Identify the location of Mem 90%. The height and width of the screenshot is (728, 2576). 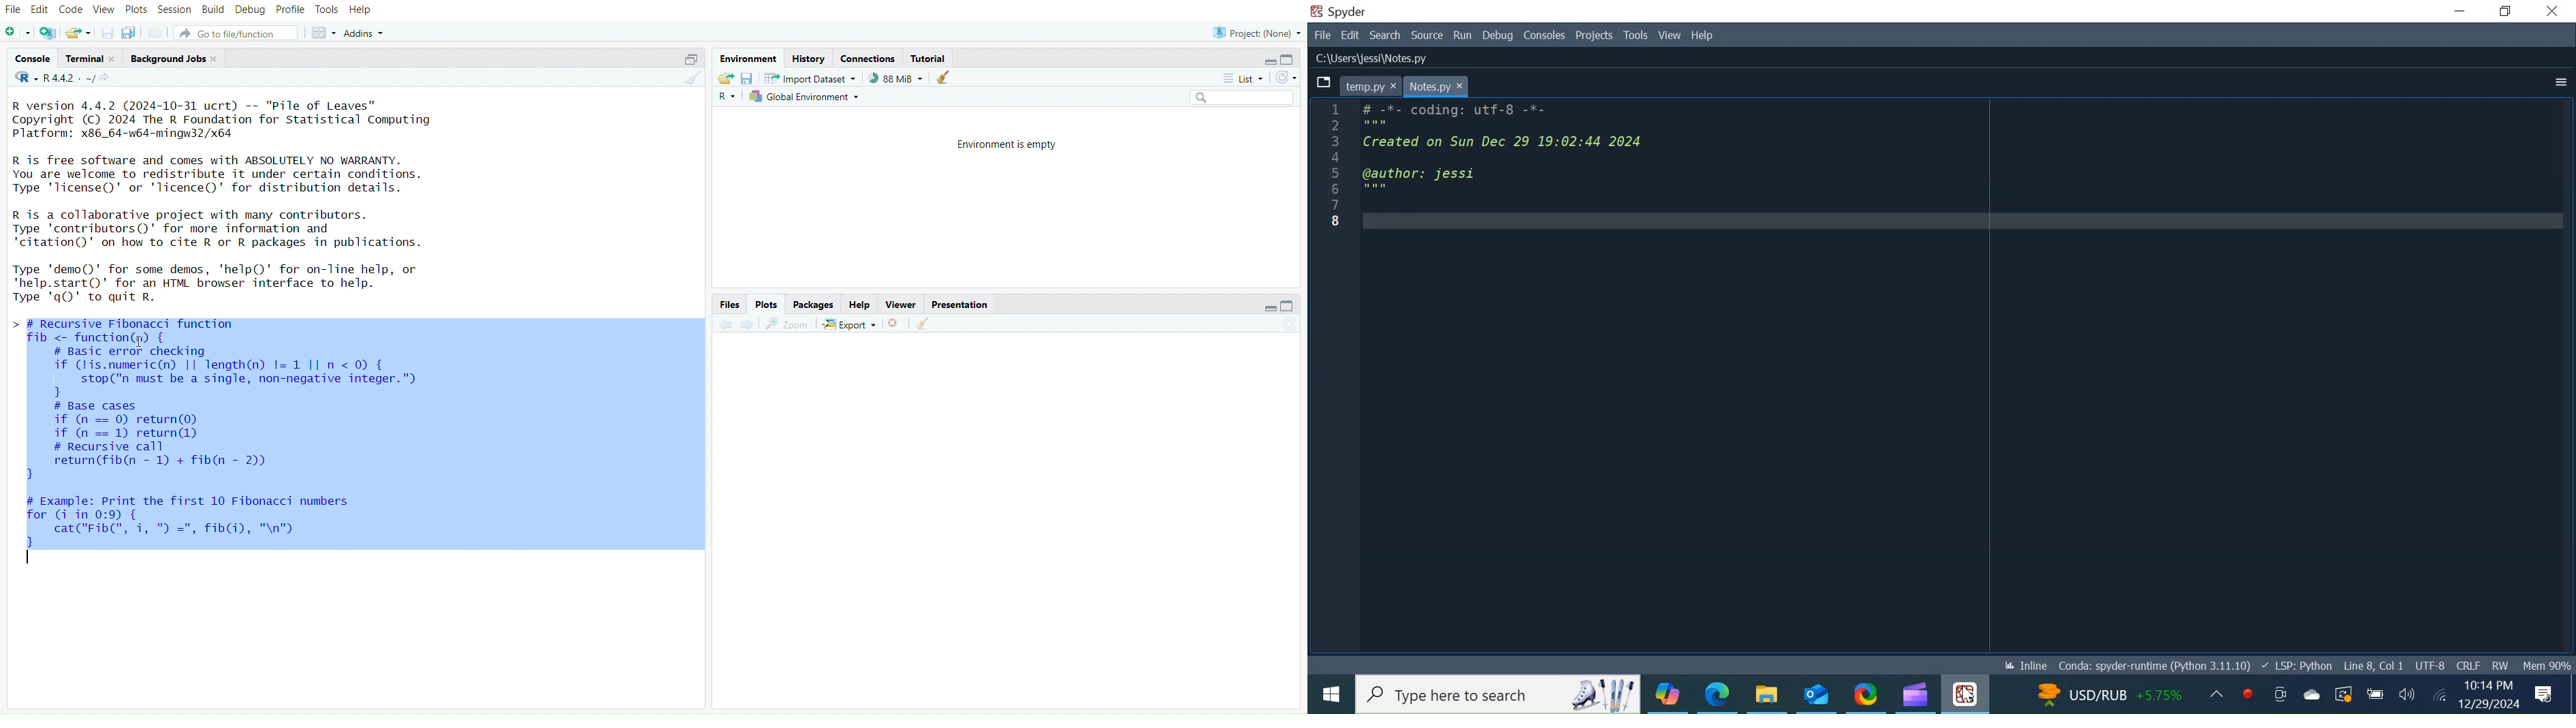
(2544, 666).